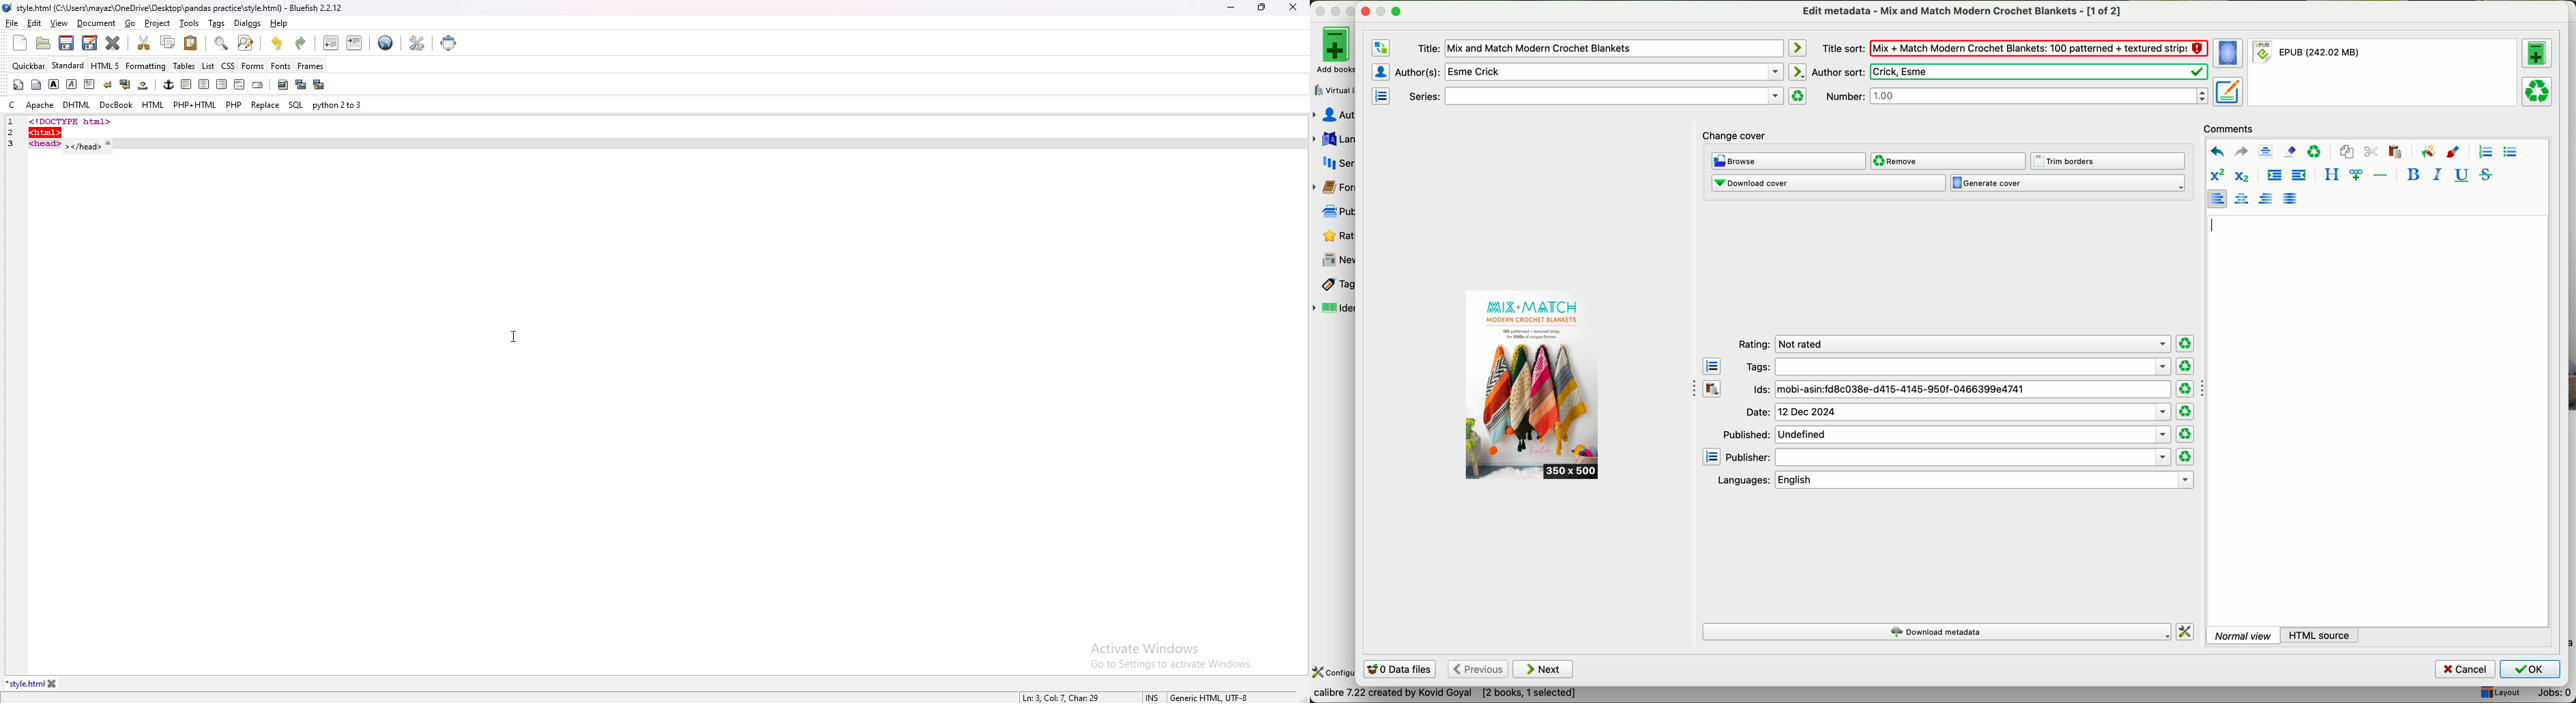 The image size is (2576, 728). What do you see at coordinates (1380, 72) in the screenshot?
I see `set the manage authors editor` at bounding box center [1380, 72].